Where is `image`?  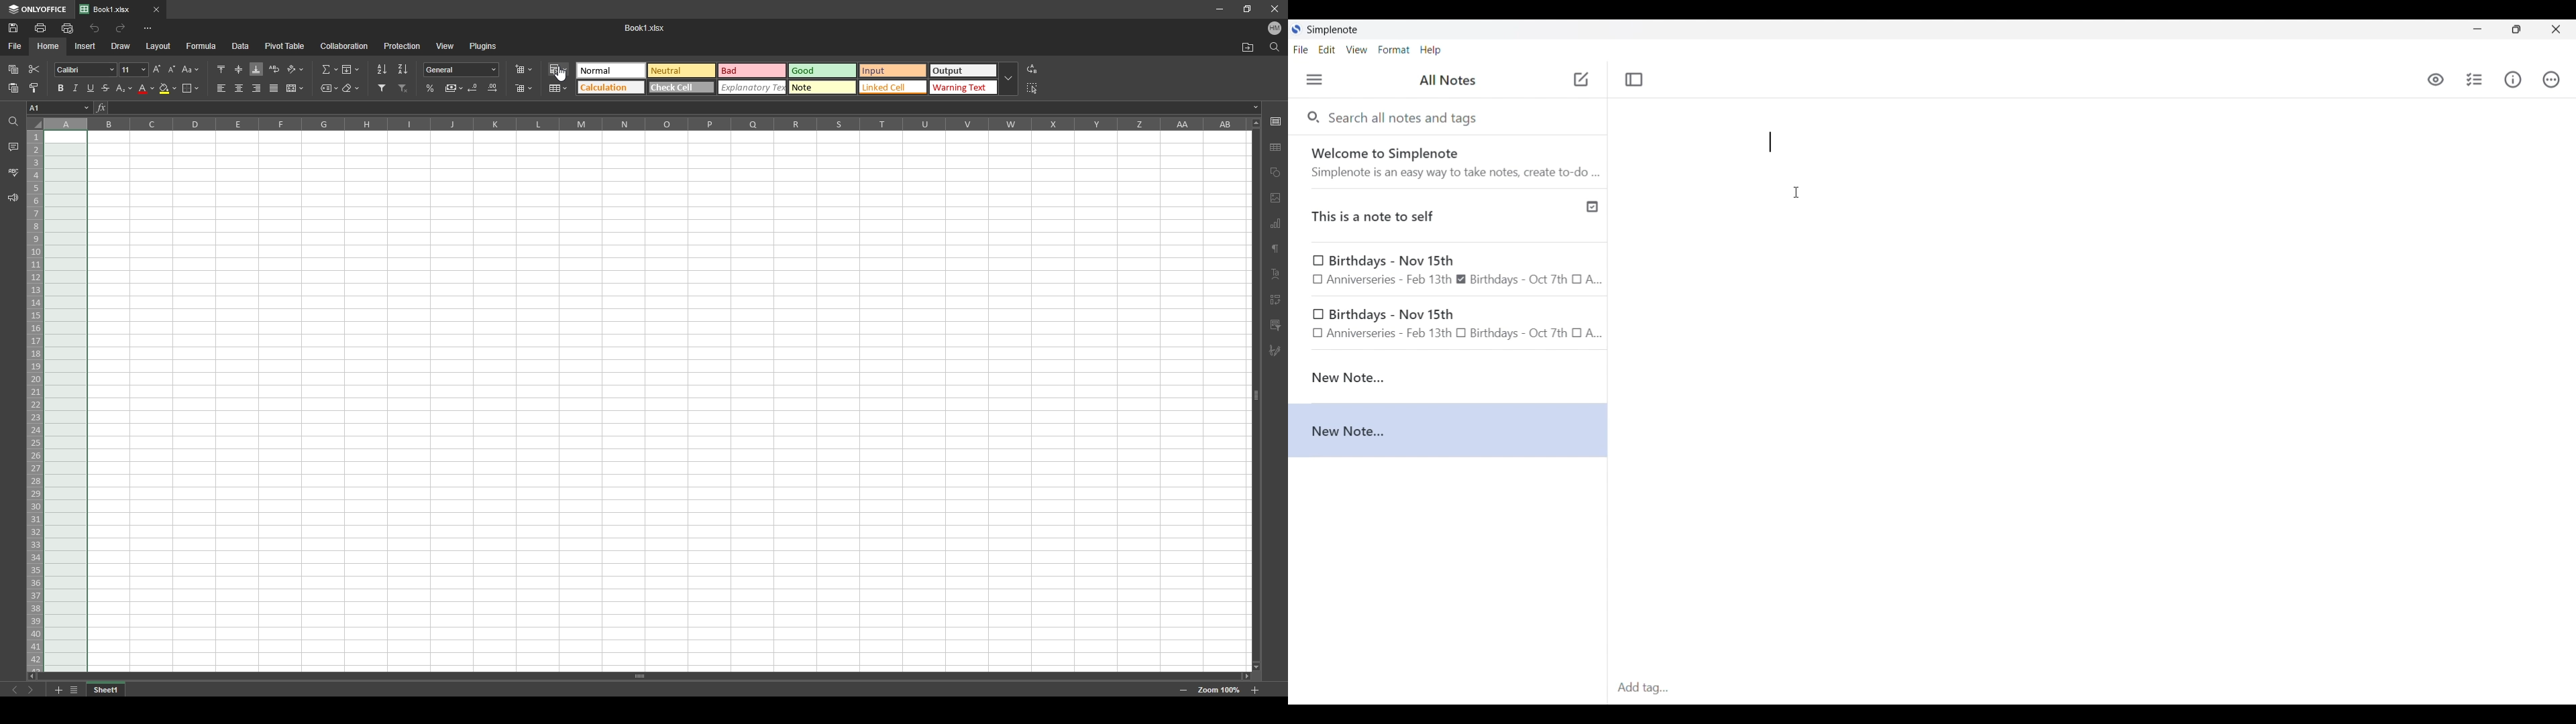
image is located at coordinates (1275, 198).